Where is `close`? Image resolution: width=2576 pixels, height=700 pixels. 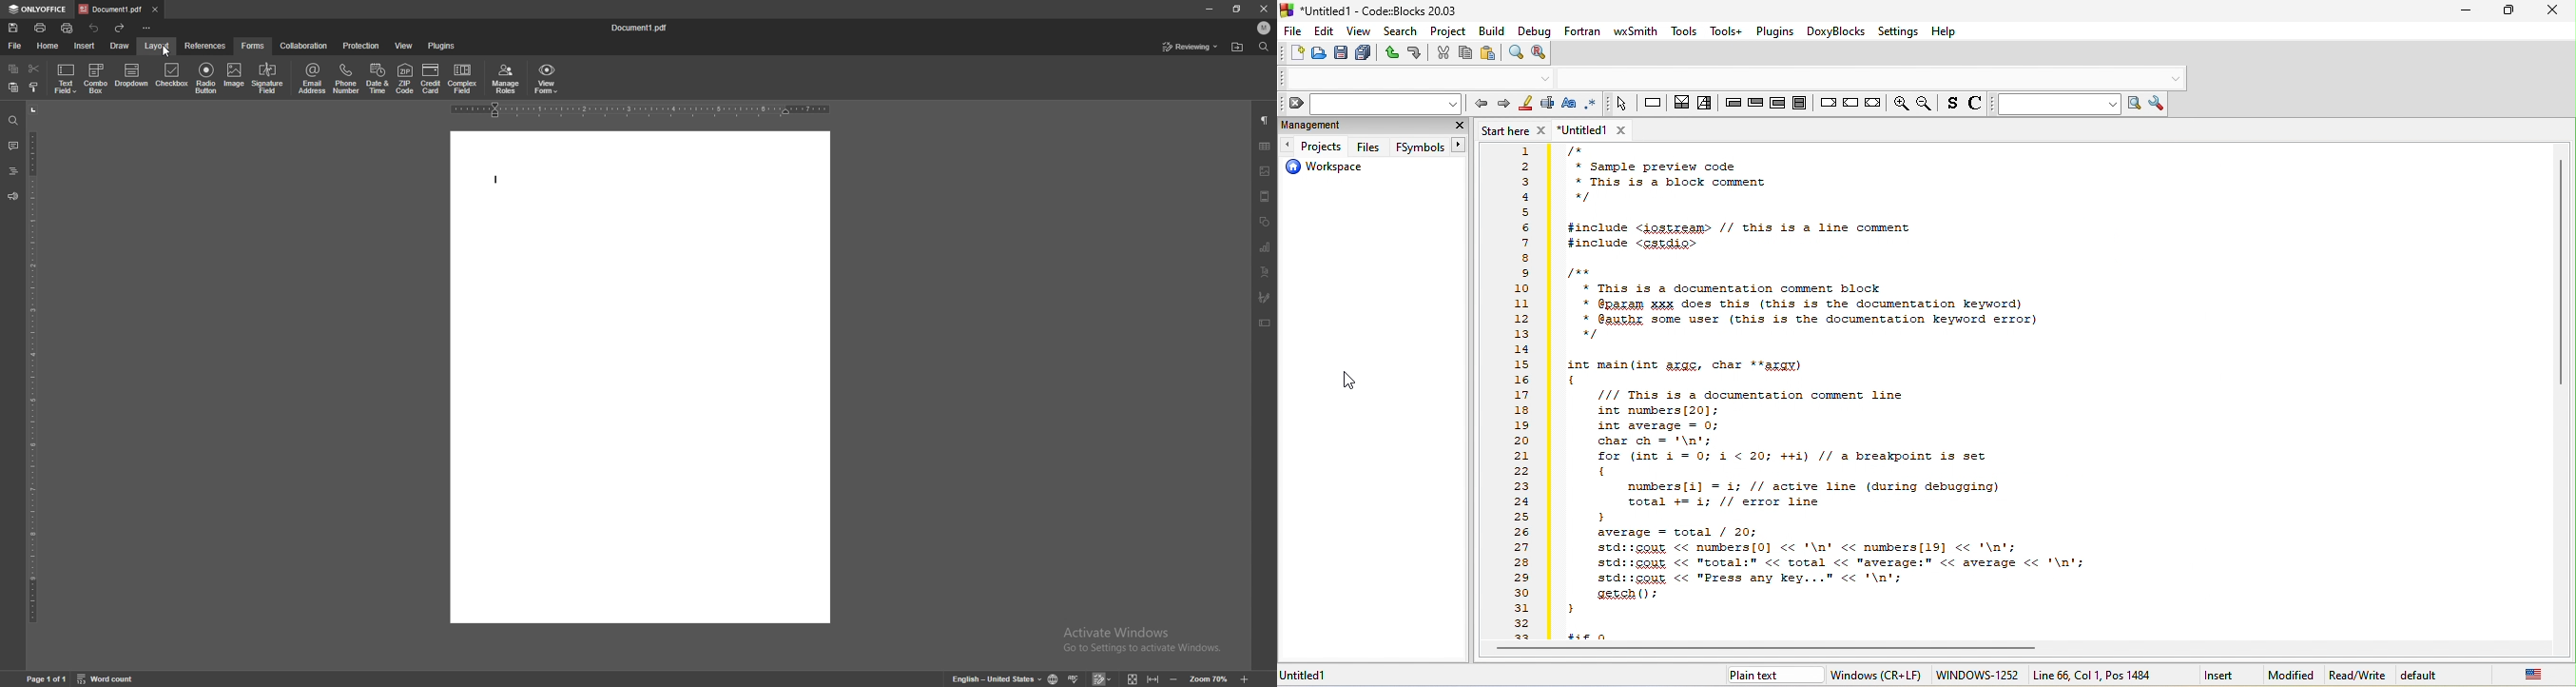 close is located at coordinates (1264, 8).